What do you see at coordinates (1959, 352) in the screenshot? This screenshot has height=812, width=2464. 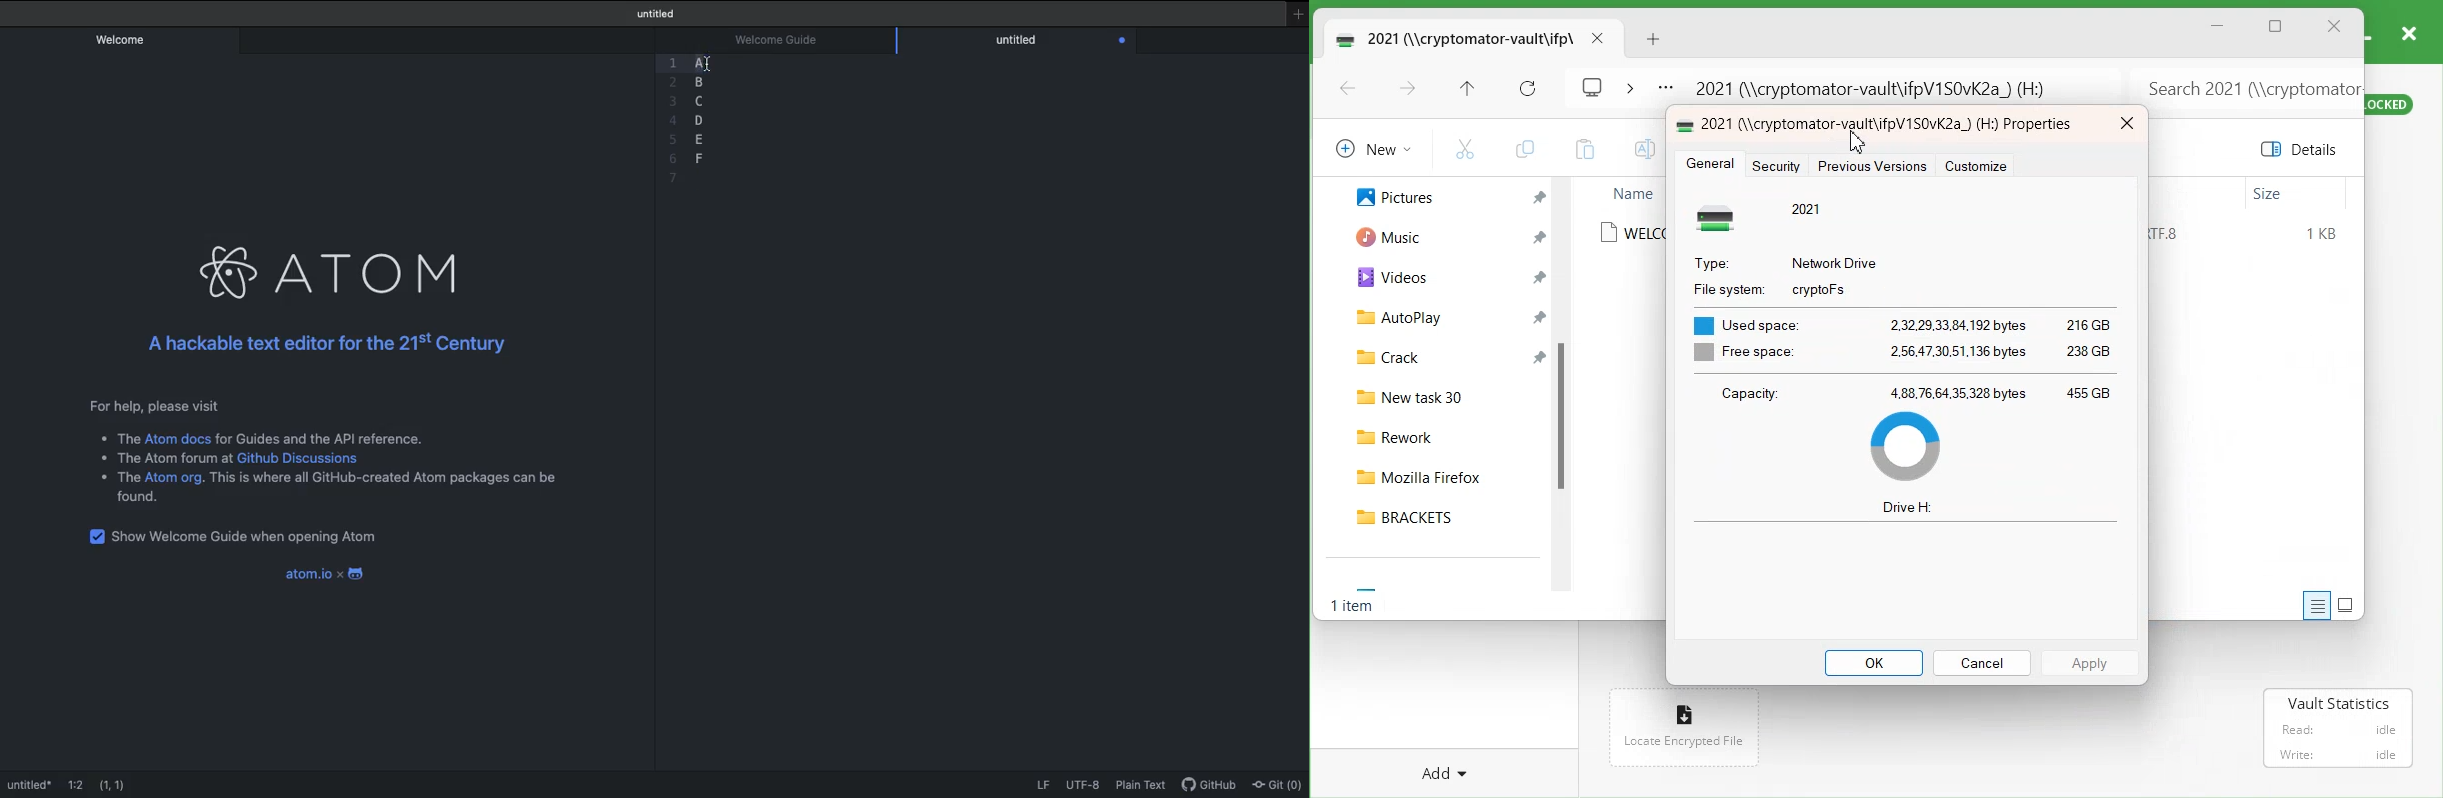 I see `2.56.47.30.51.136 bytes.` at bounding box center [1959, 352].